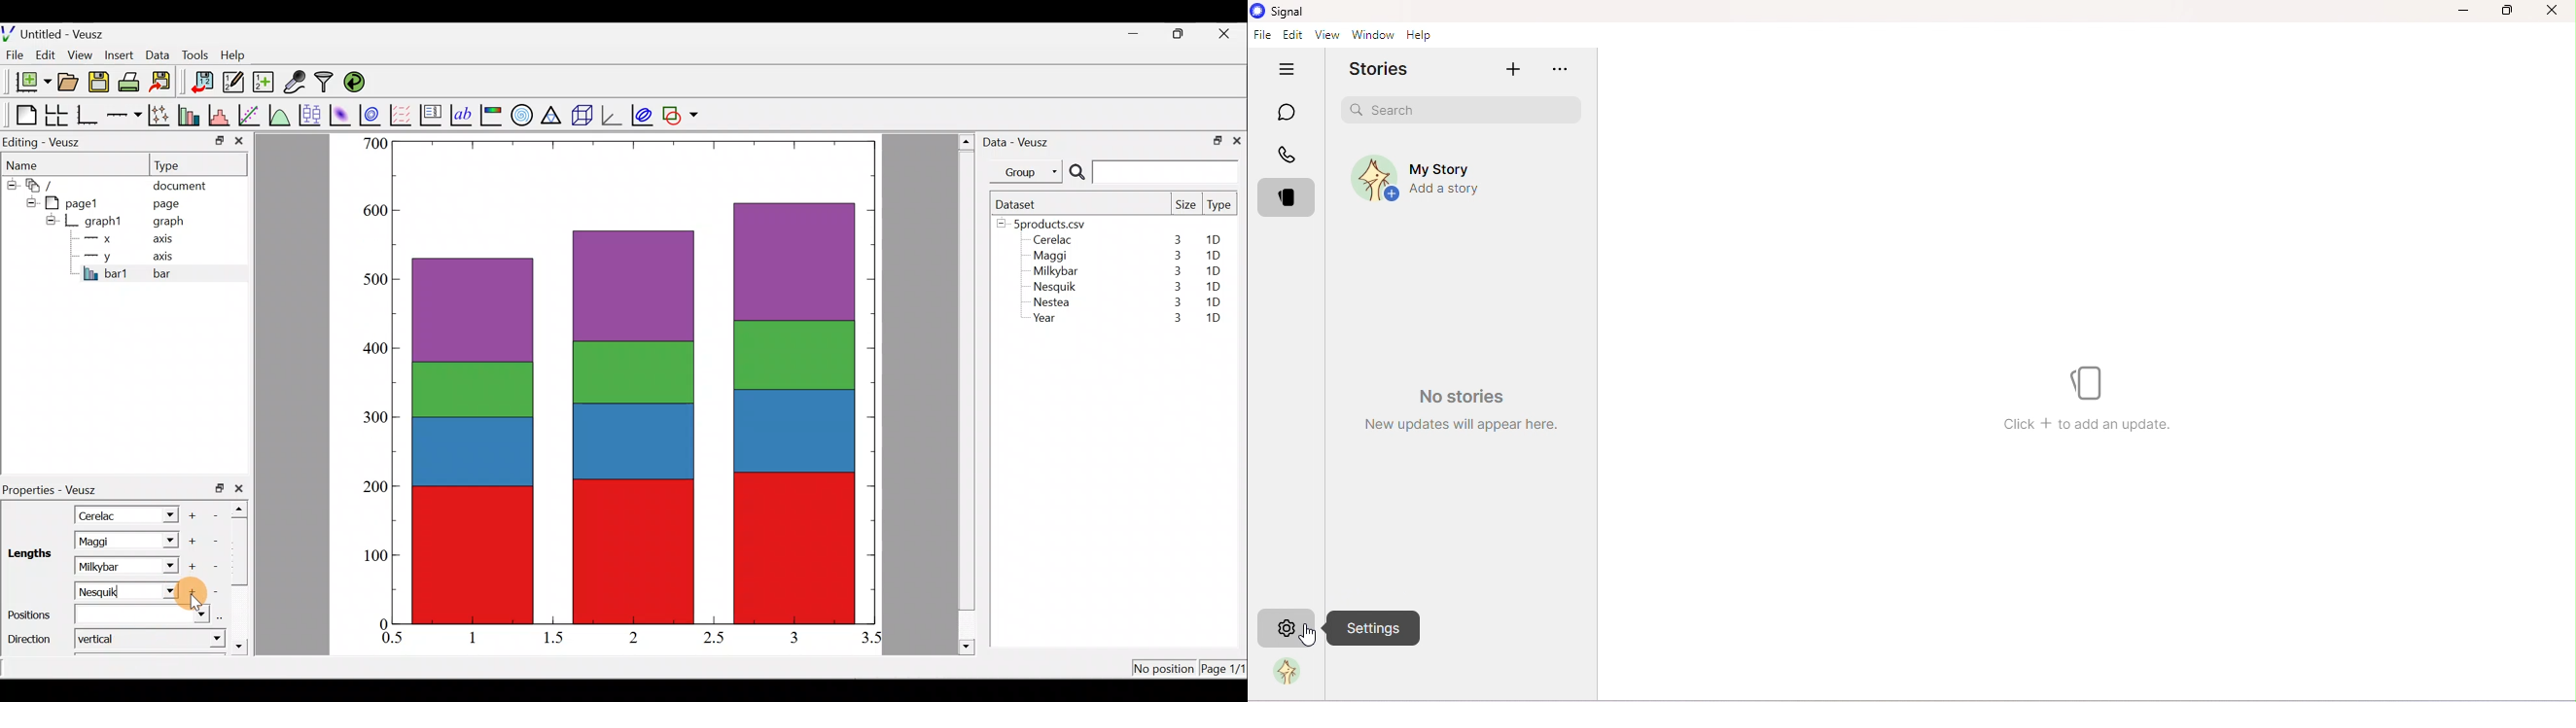 The height and width of the screenshot is (728, 2576). Describe the element at coordinates (29, 201) in the screenshot. I see `hide` at that location.